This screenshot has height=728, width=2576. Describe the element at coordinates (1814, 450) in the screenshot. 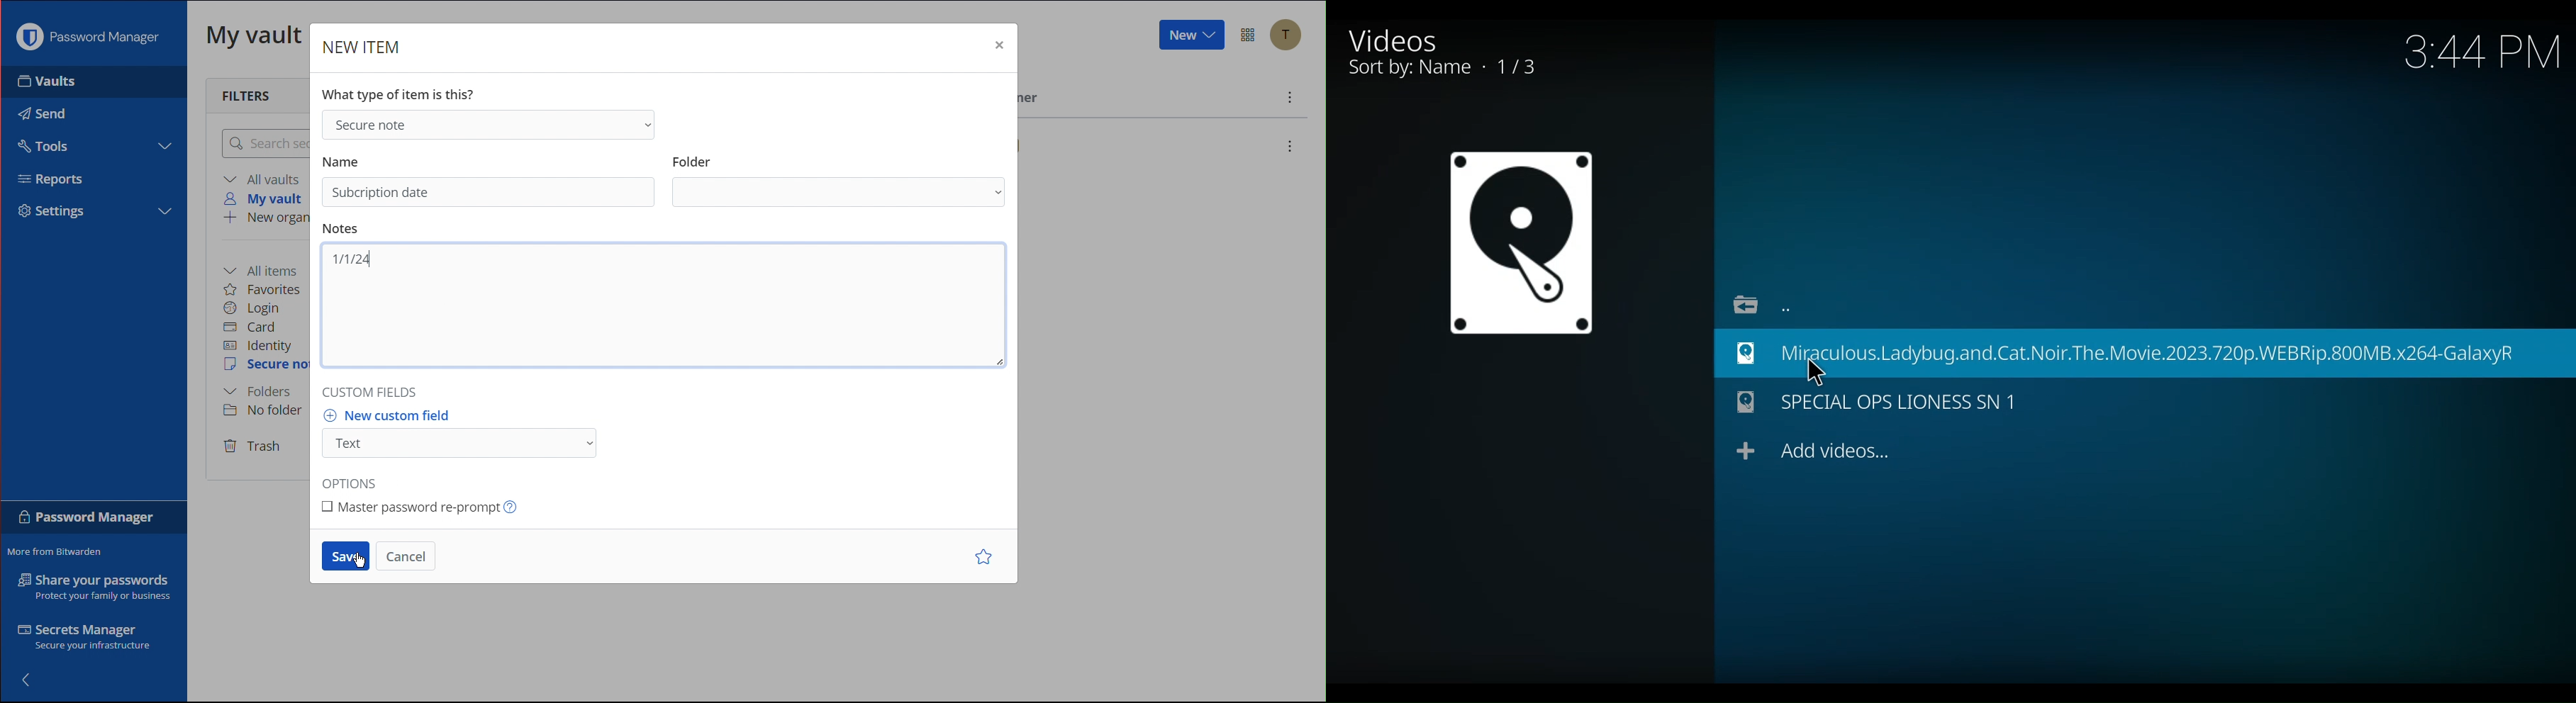

I see `Add Videos` at that location.